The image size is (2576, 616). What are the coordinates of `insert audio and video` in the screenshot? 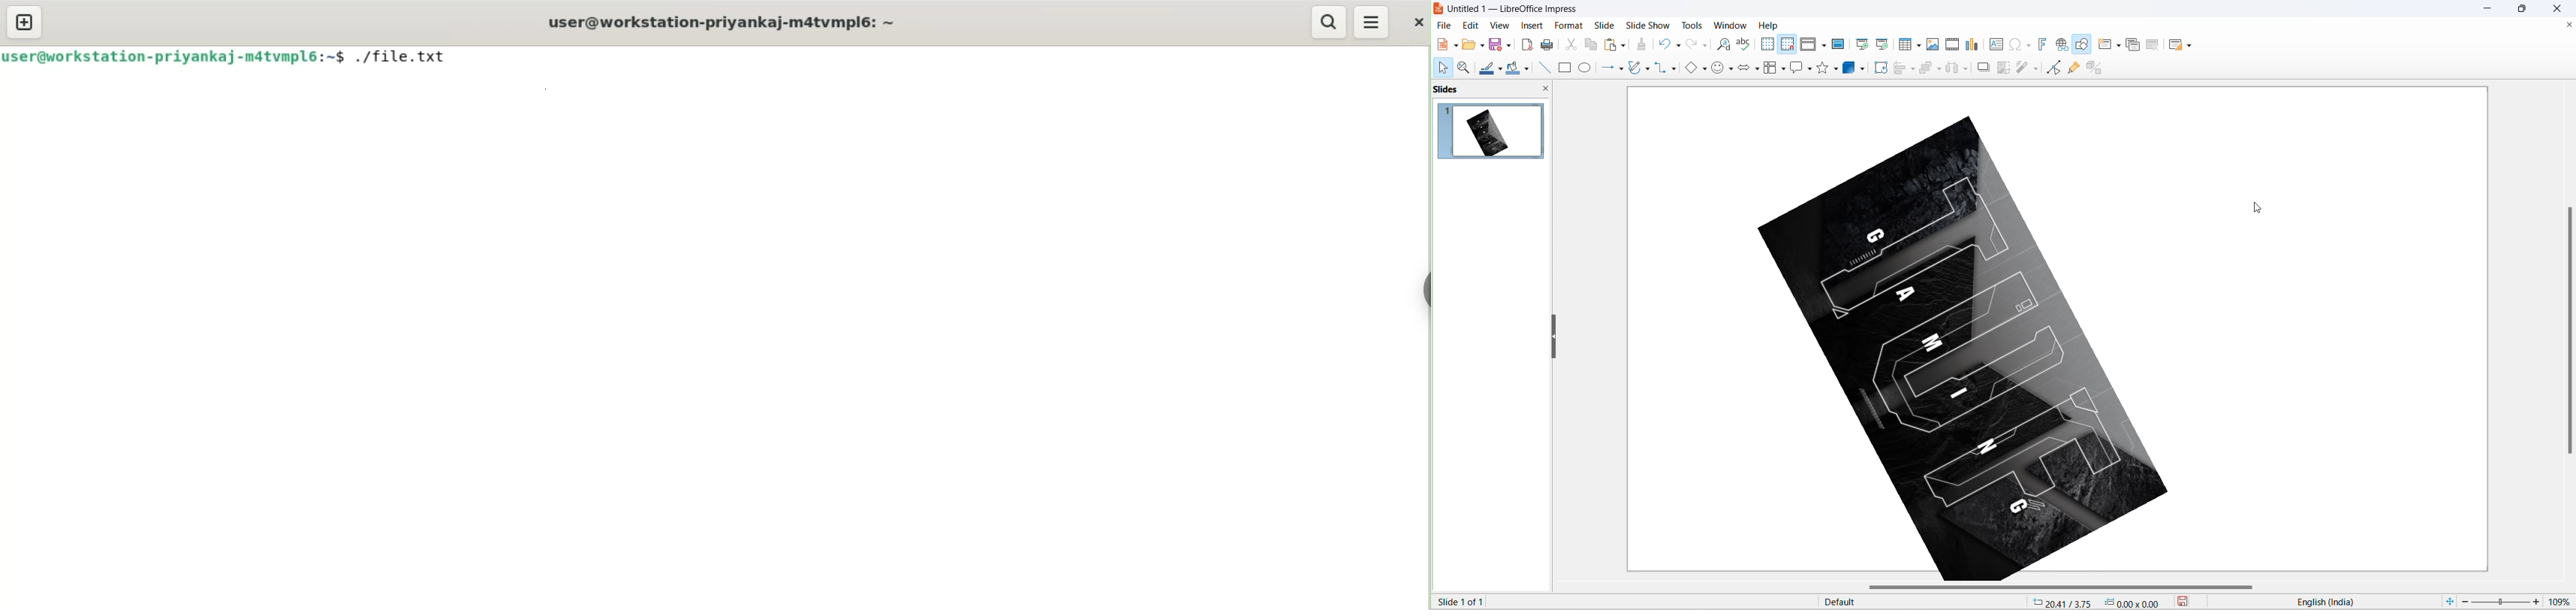 It's located at (1951, 44).